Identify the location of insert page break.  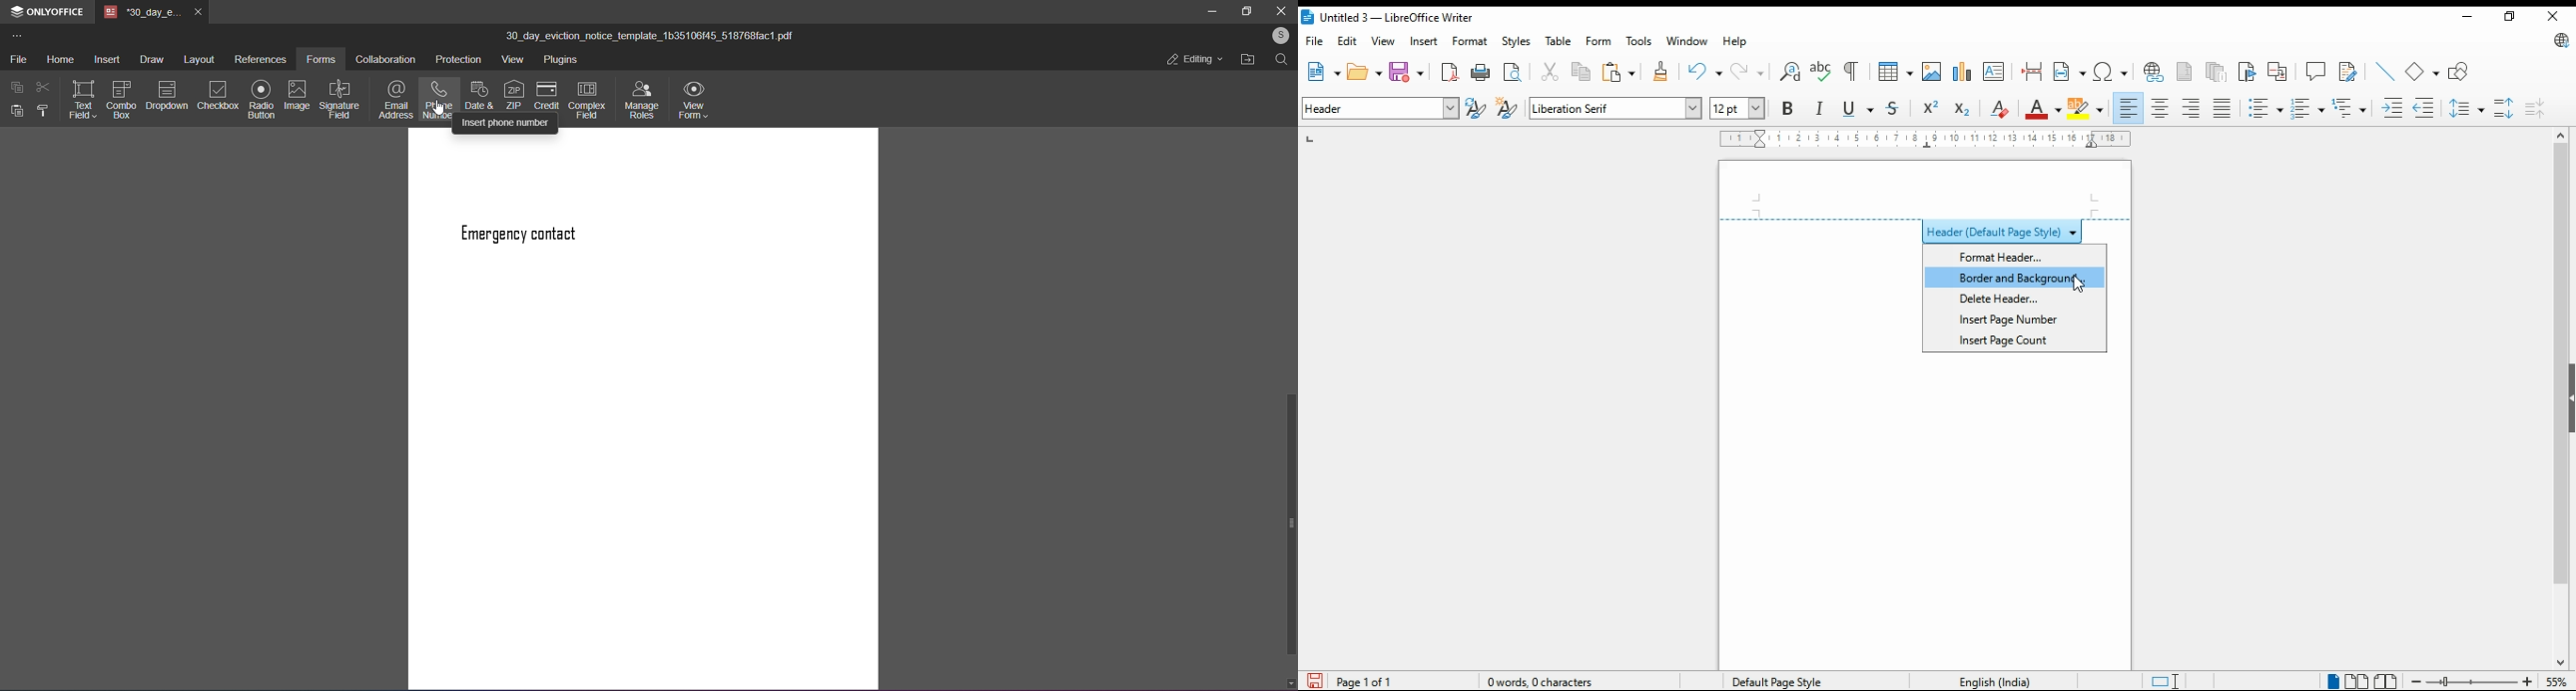
(2034, 72).